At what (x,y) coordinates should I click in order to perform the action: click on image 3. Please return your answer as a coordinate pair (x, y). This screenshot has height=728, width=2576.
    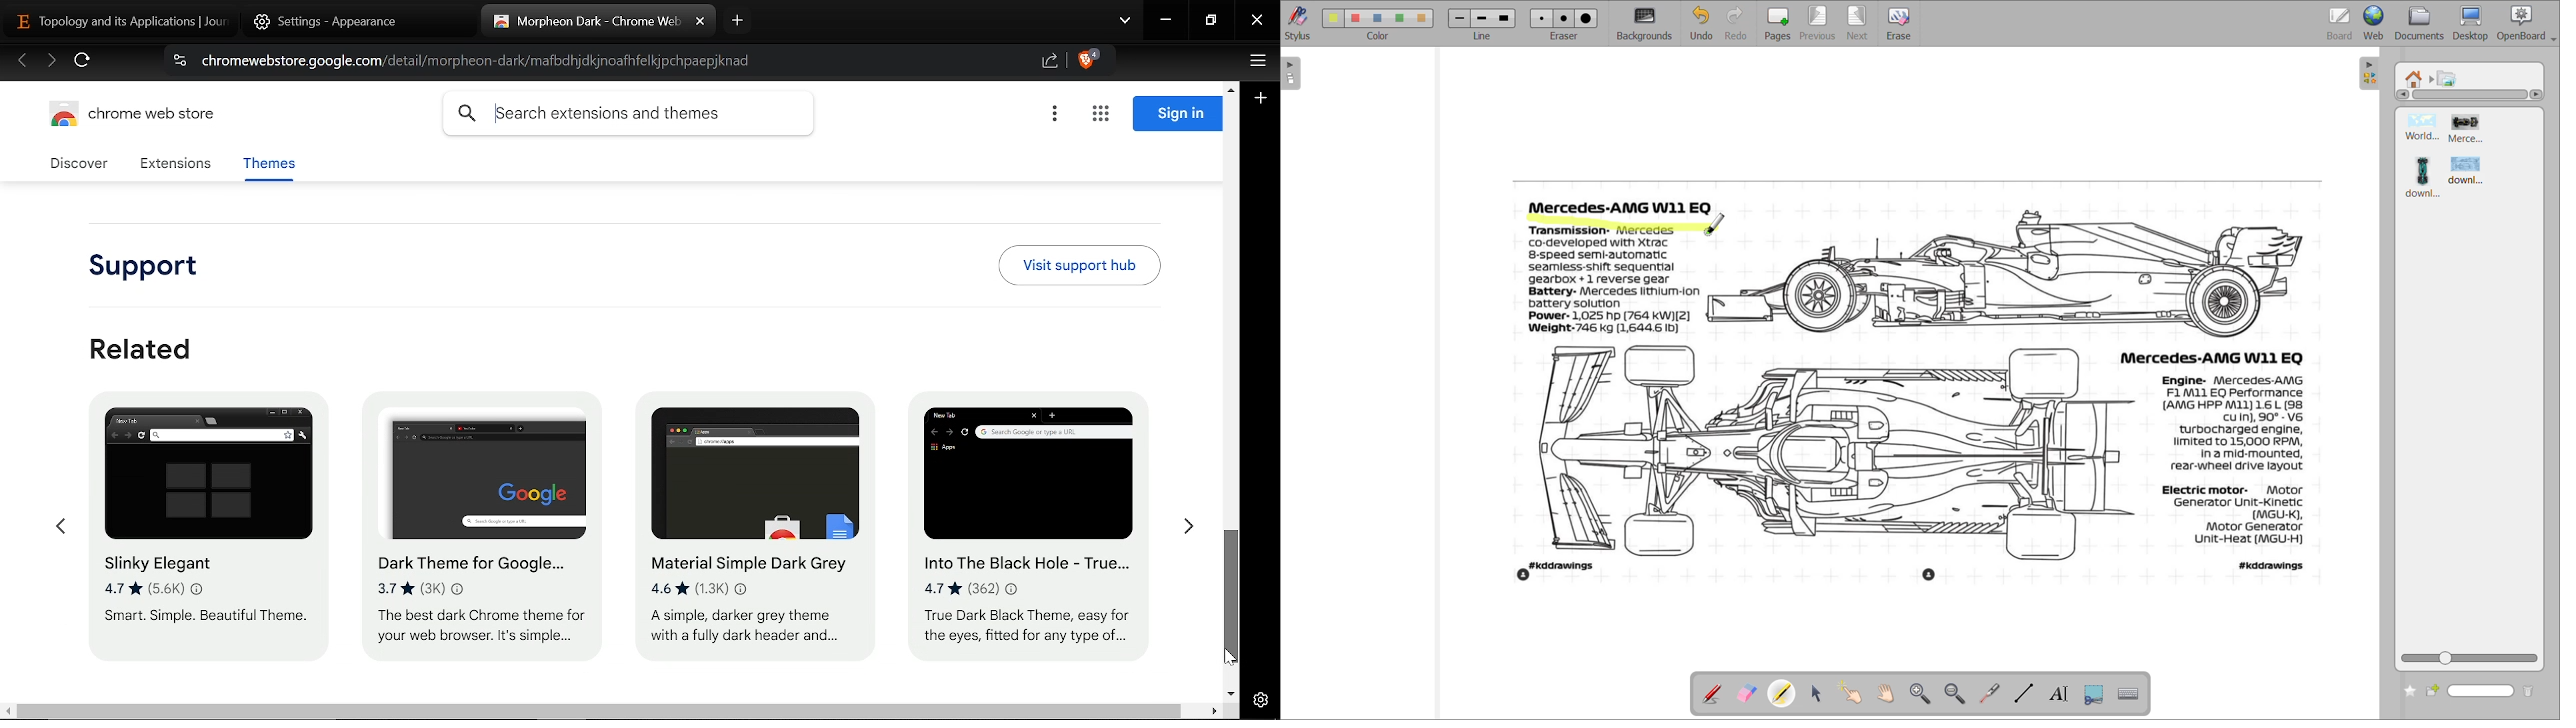
    Looking at the image, I should click on (2421, 176).